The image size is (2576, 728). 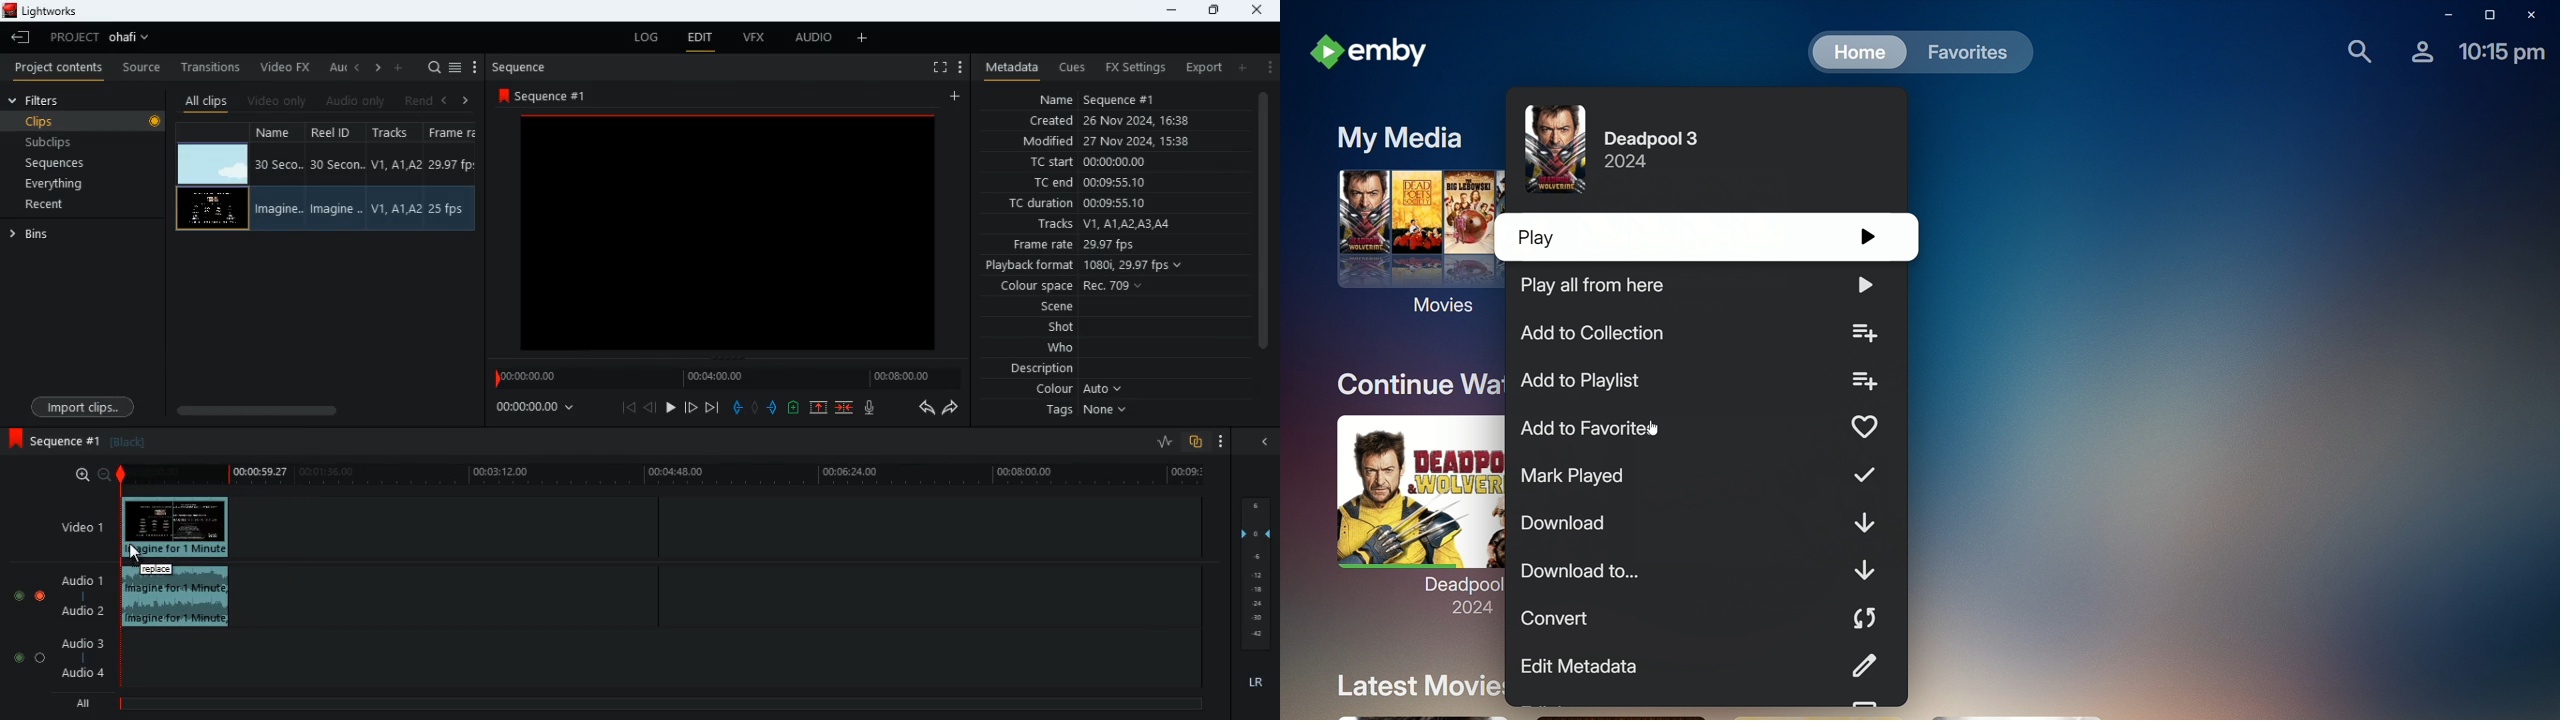 I want to click on more, so click(x=1267, y=66).